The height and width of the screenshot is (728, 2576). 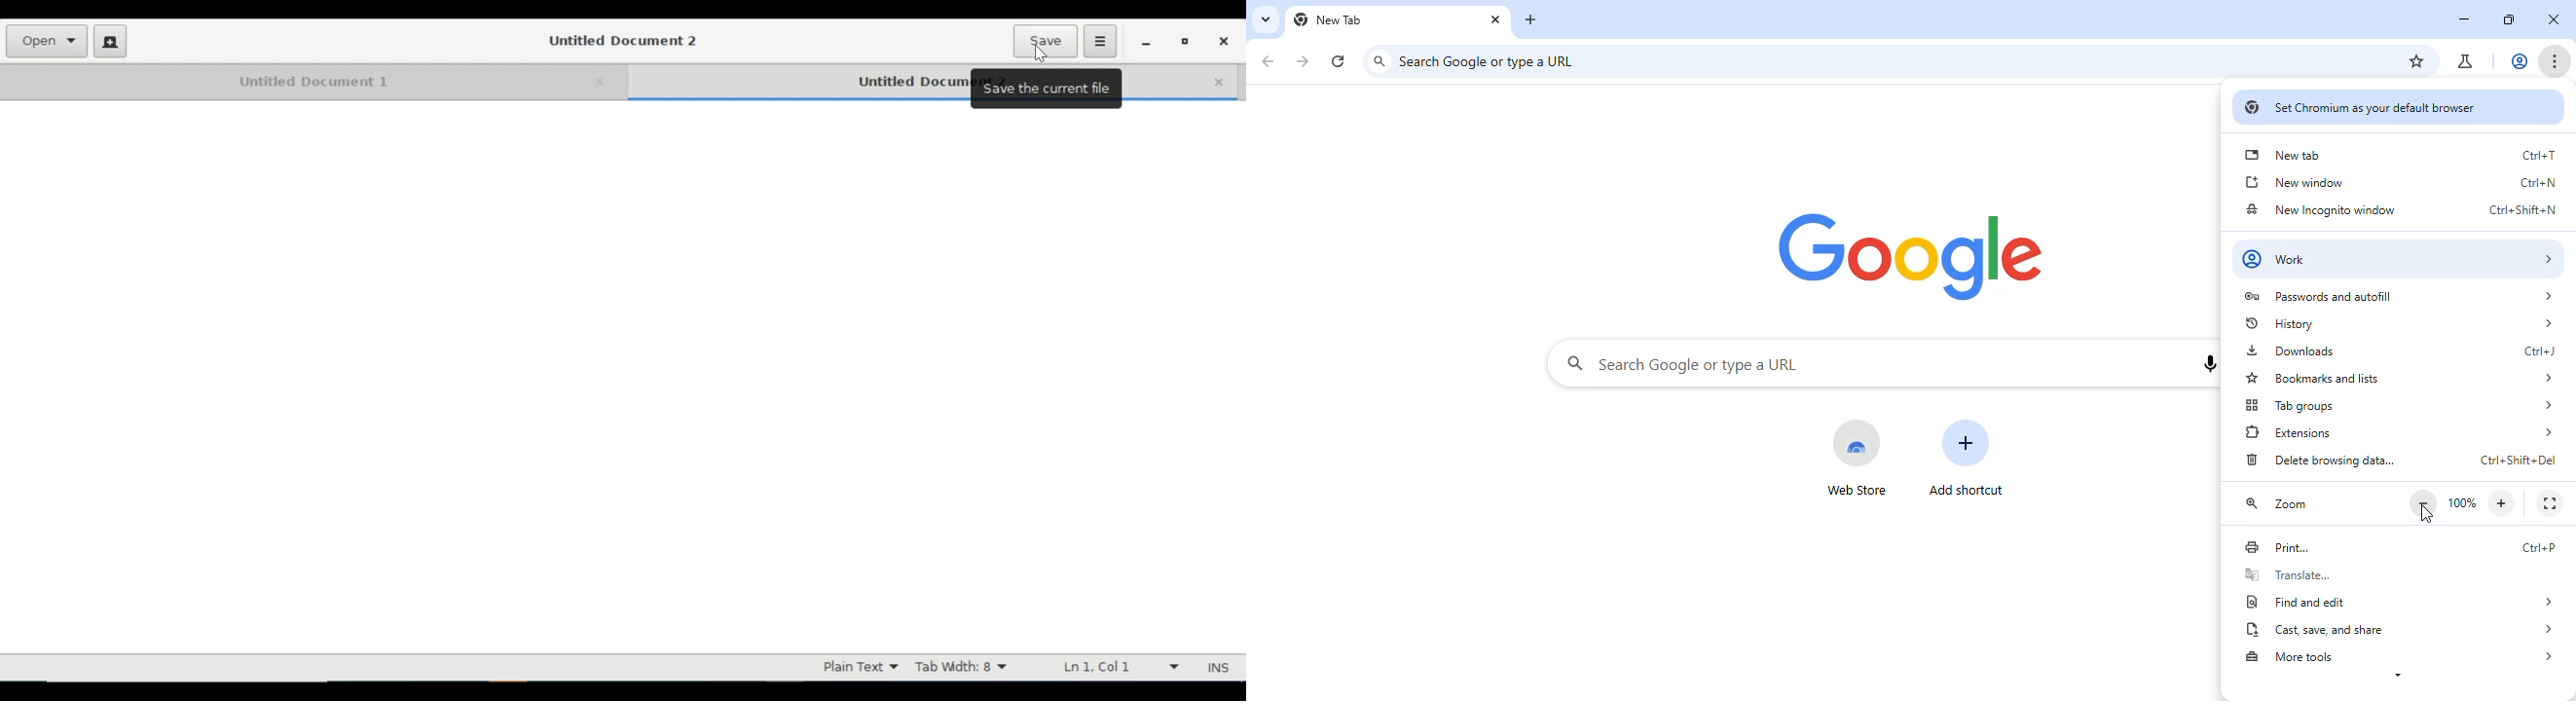 I want to click on new incognito window, so click(x=2398, y=209).